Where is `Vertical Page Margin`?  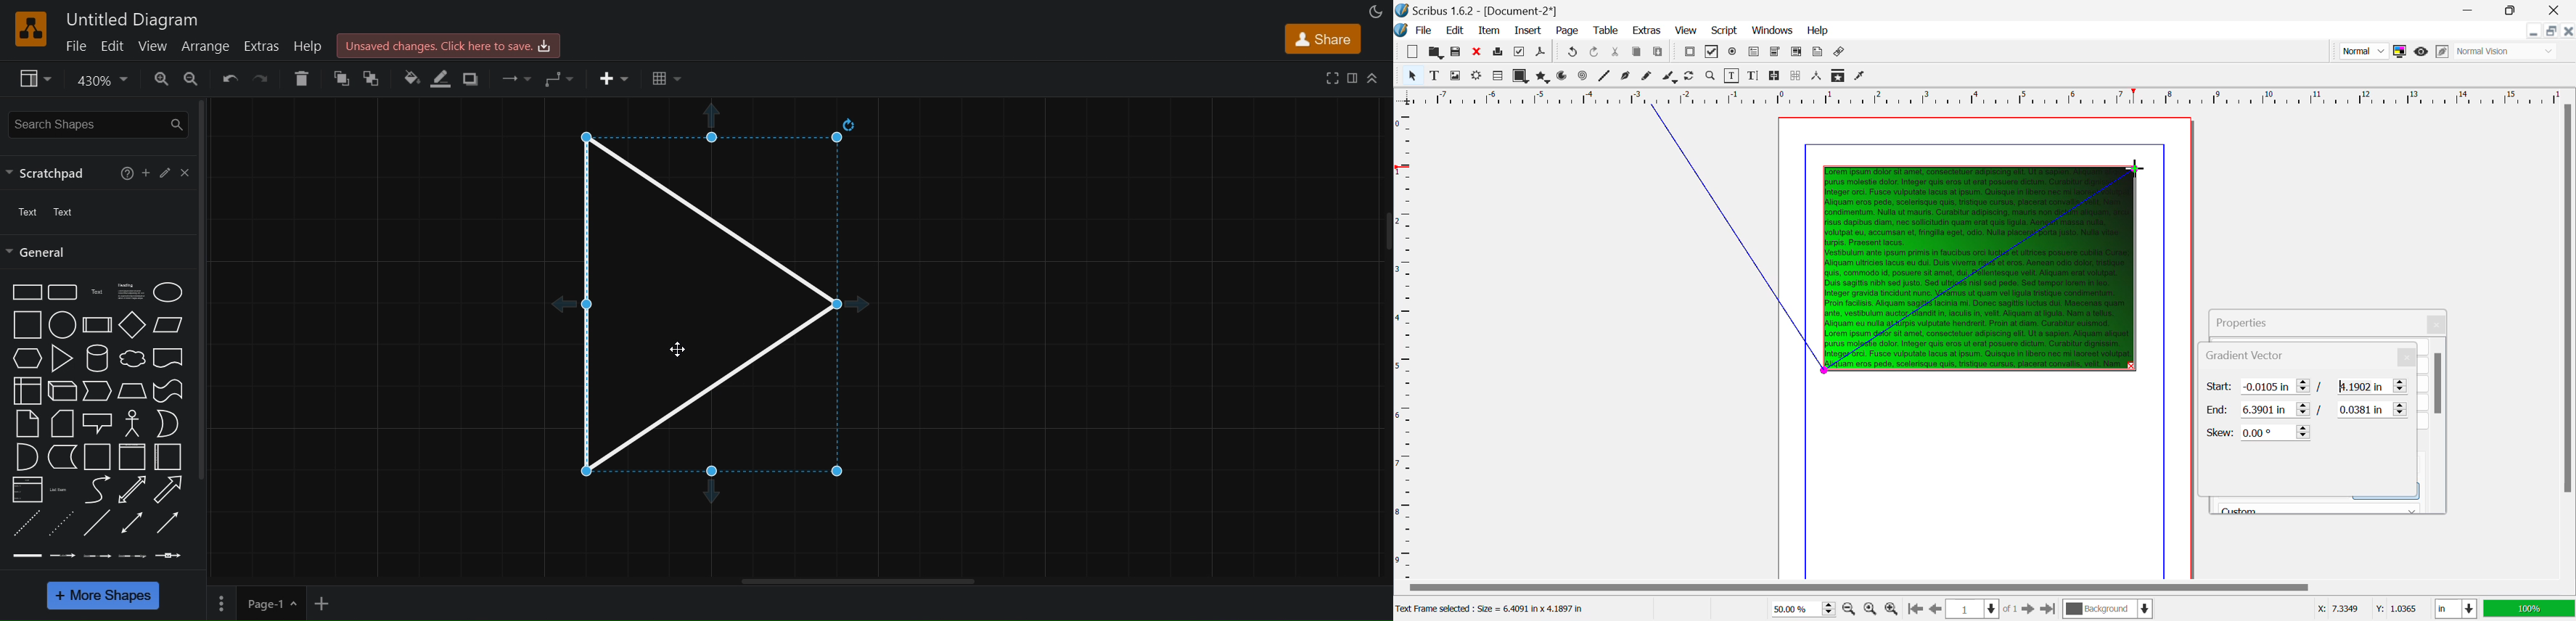 Vertical Page Margin is located at coordinates (2003, 96).